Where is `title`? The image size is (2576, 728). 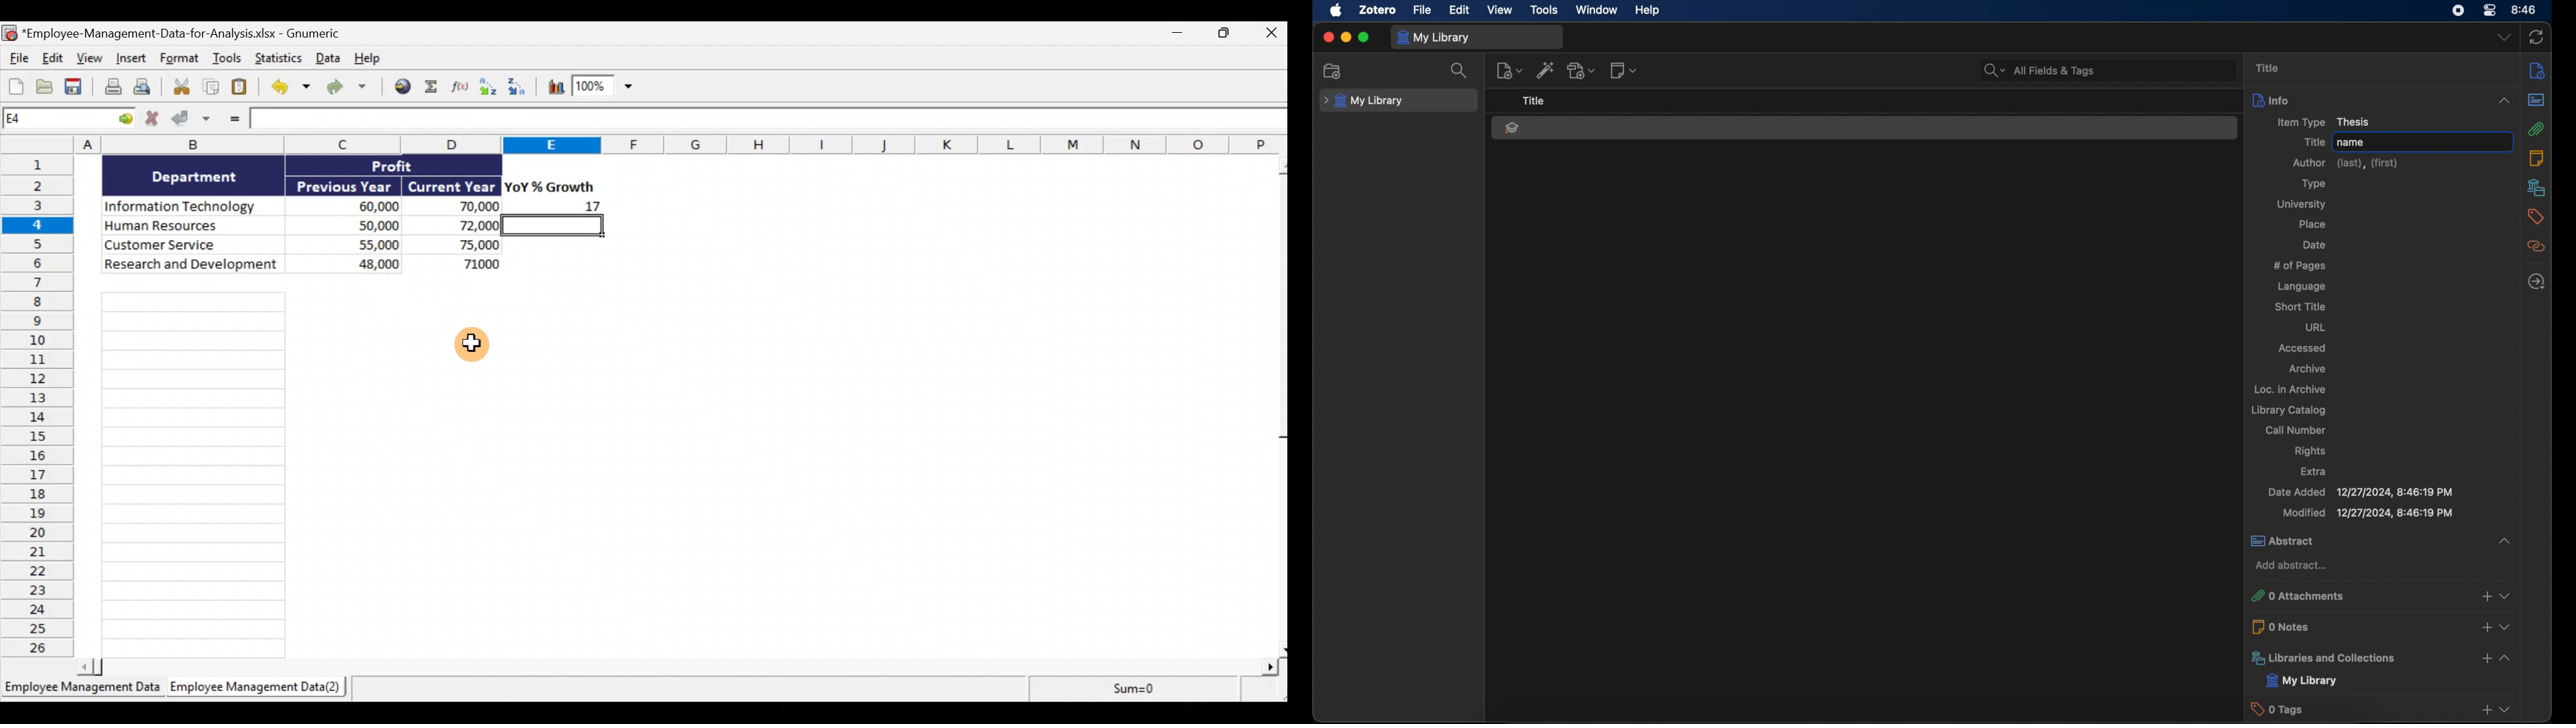 title is located at coordinates (1533, 101).